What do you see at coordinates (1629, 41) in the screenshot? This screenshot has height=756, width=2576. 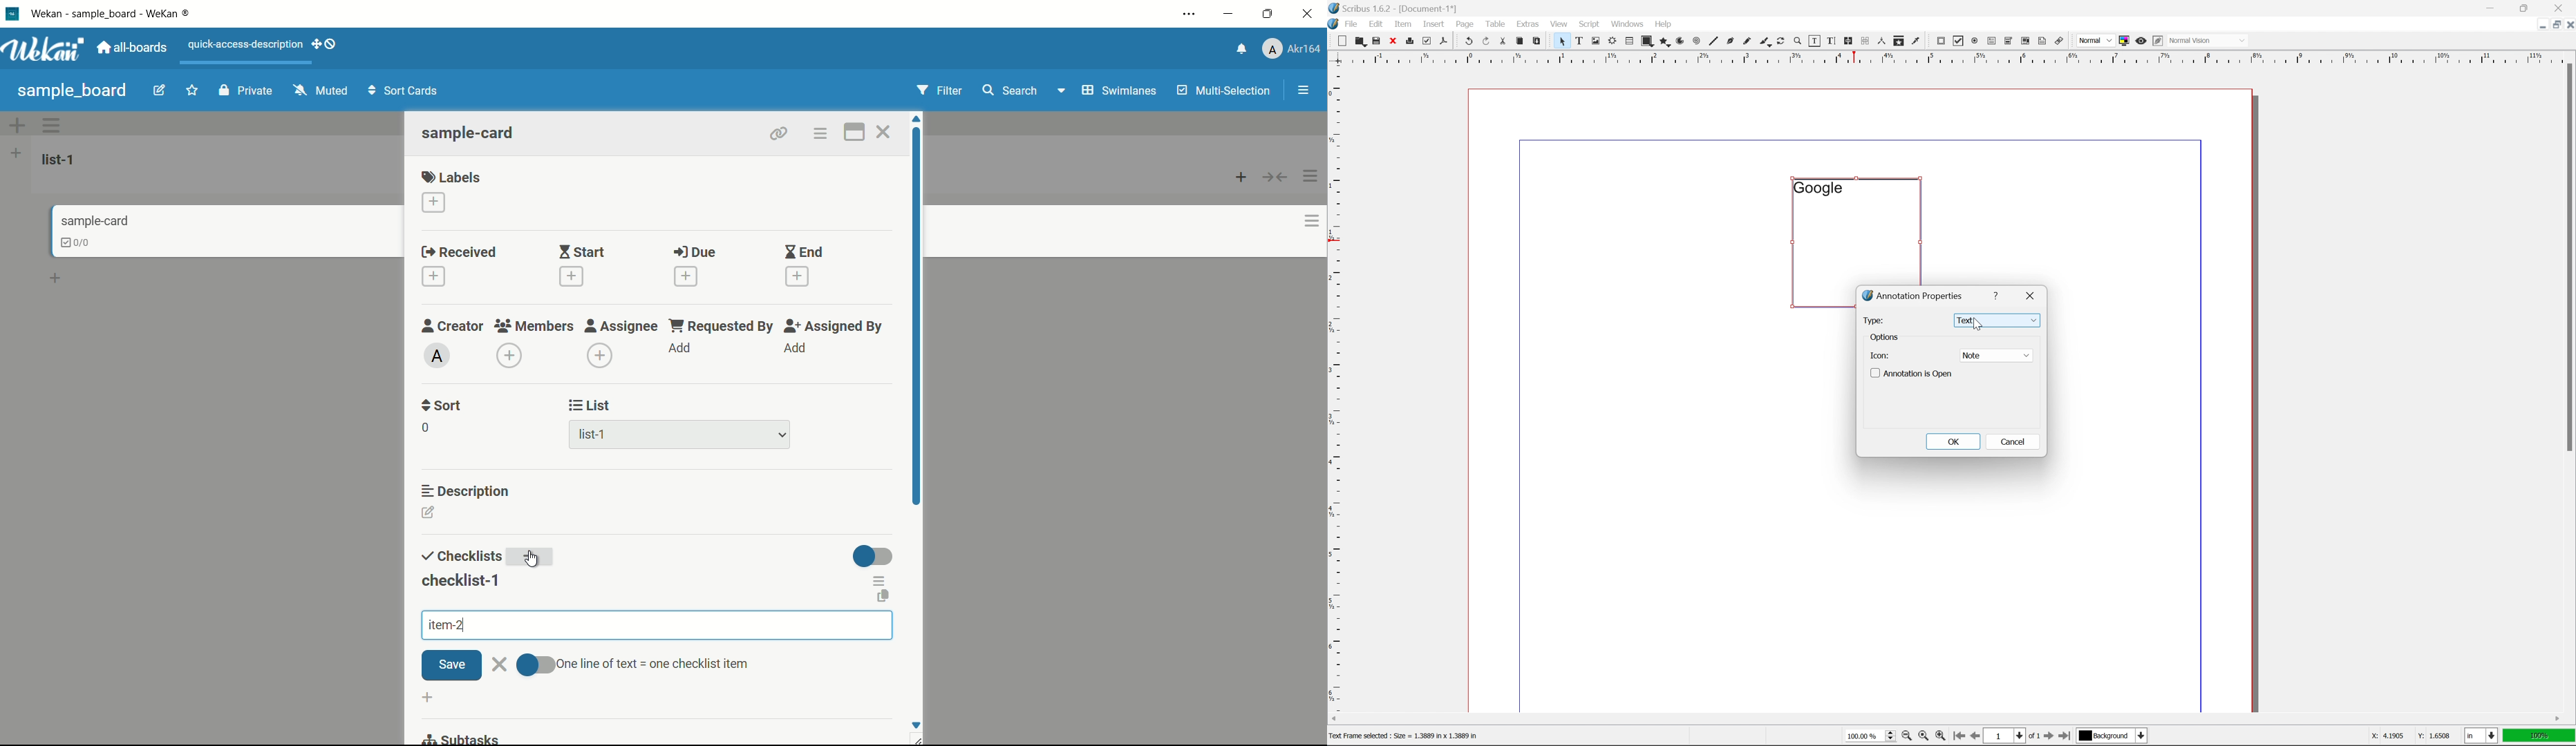 I see `table` at bounding box center [1629, 41].